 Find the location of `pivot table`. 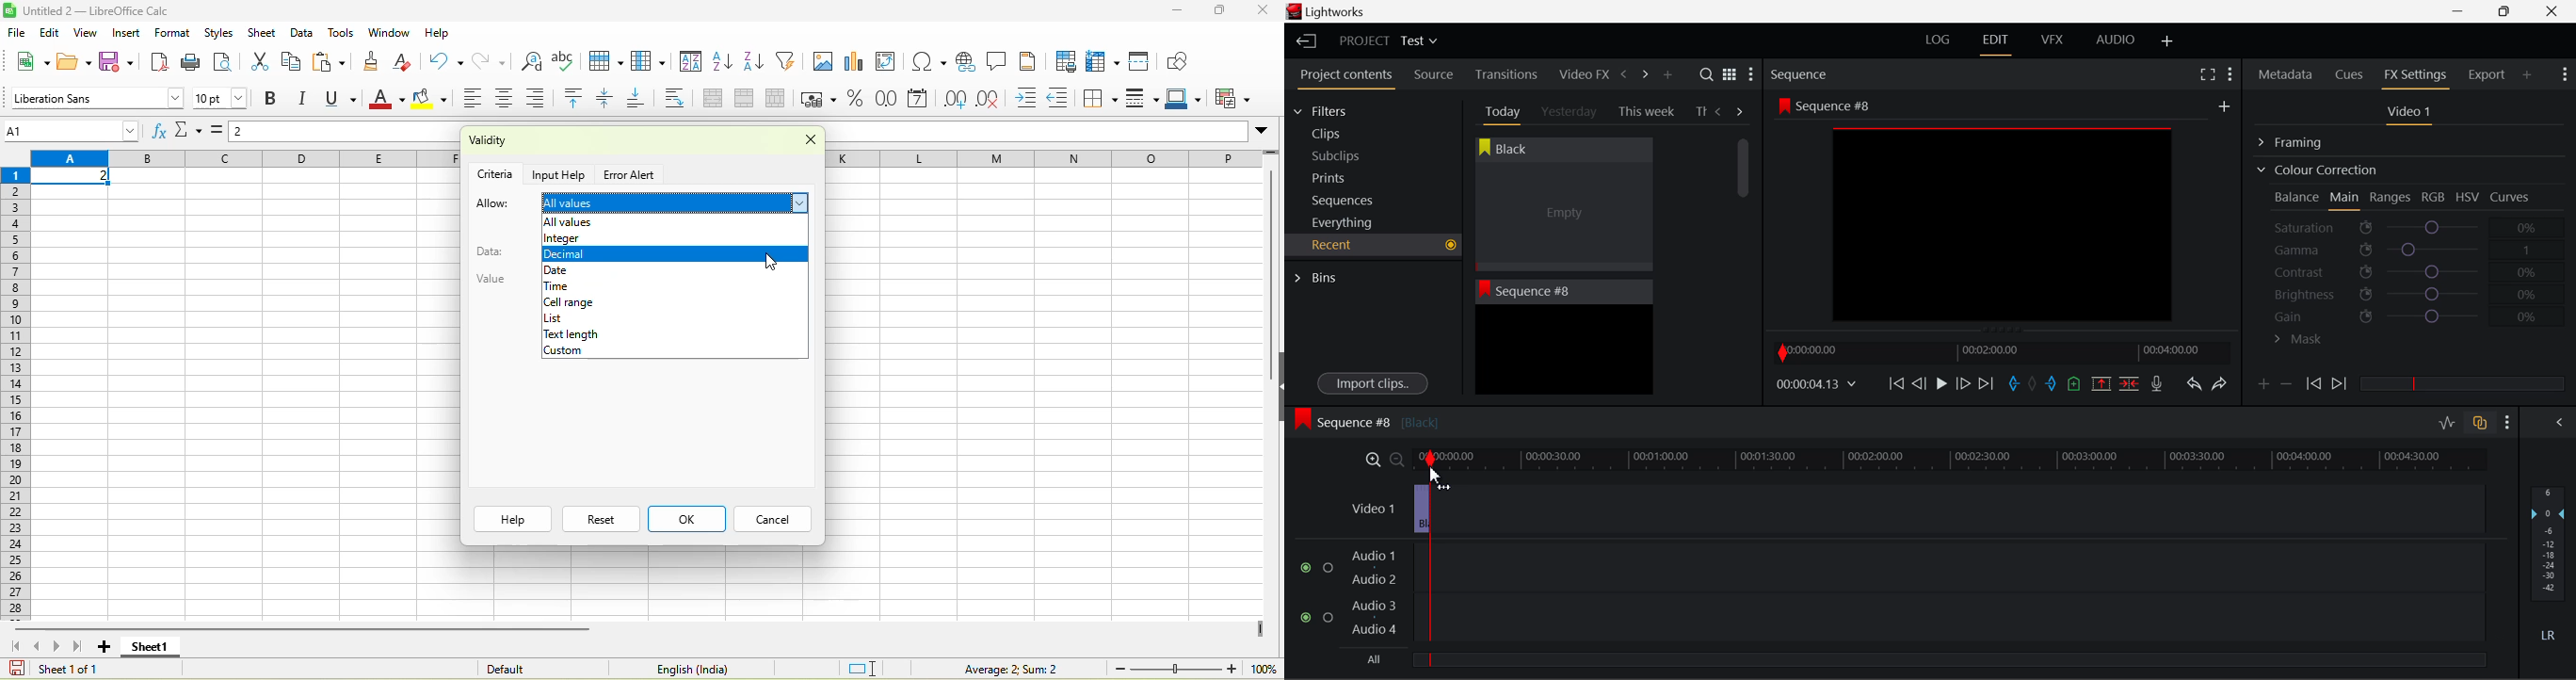

pivot table is located at coordinates (891, 63).